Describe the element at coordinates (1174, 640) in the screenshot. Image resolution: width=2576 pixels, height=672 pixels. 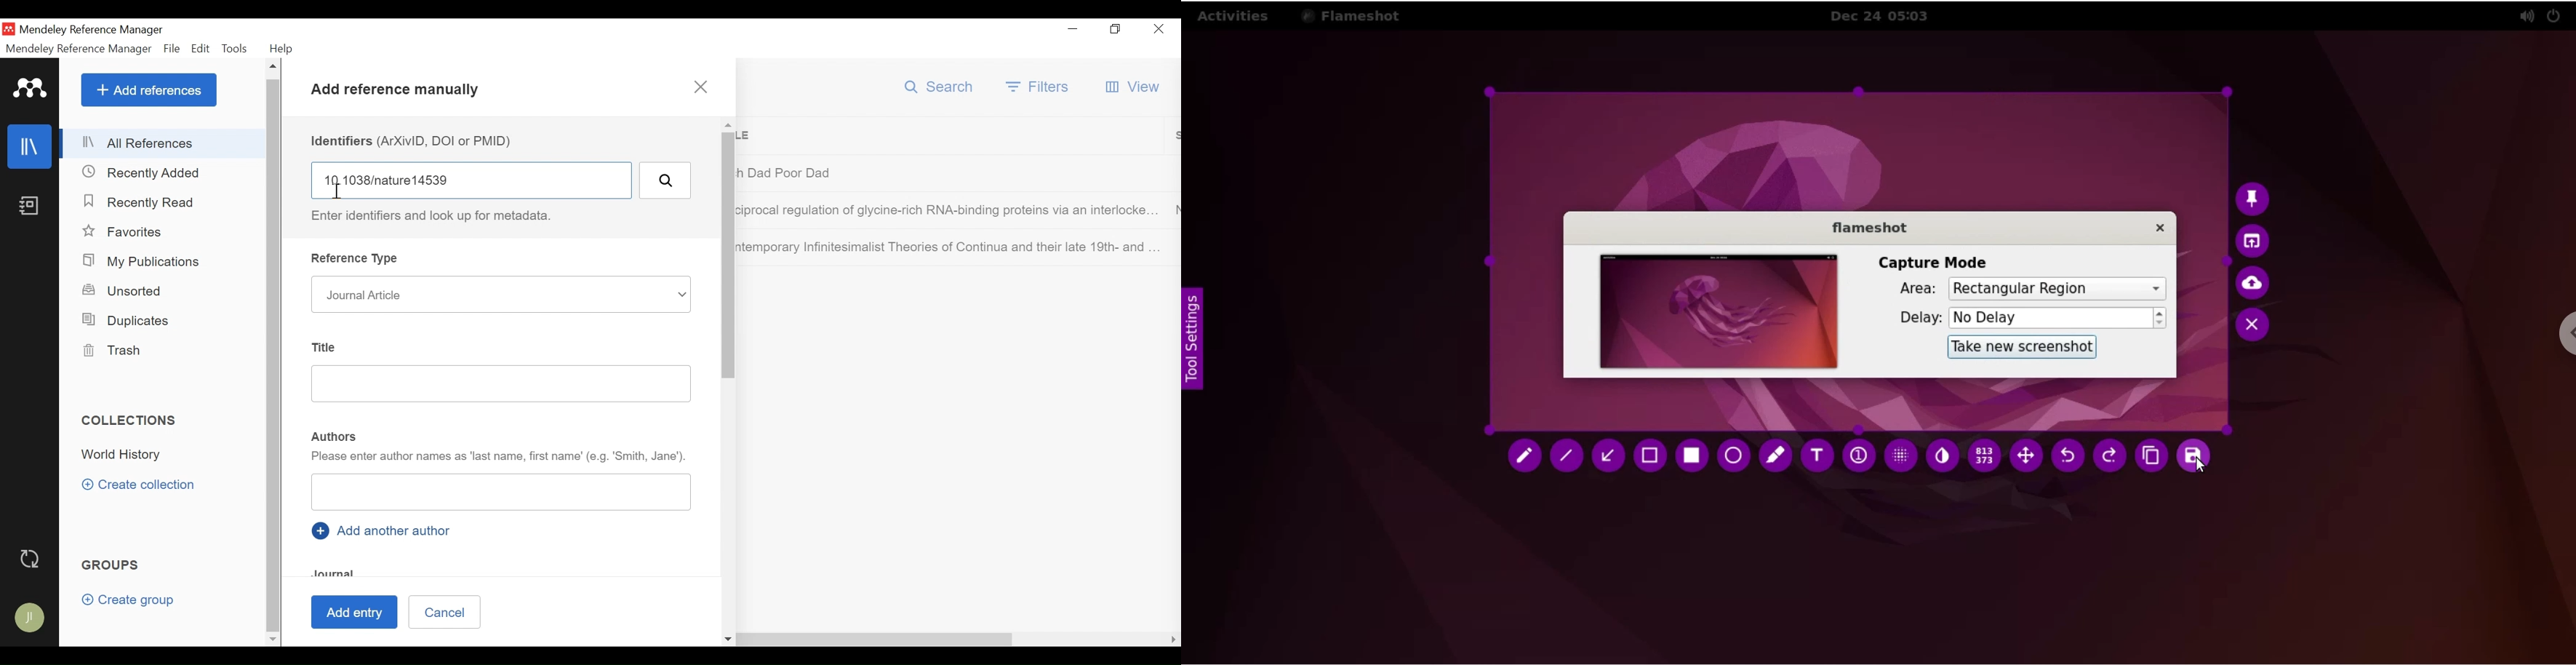
I see `Scroll Right` at that location.